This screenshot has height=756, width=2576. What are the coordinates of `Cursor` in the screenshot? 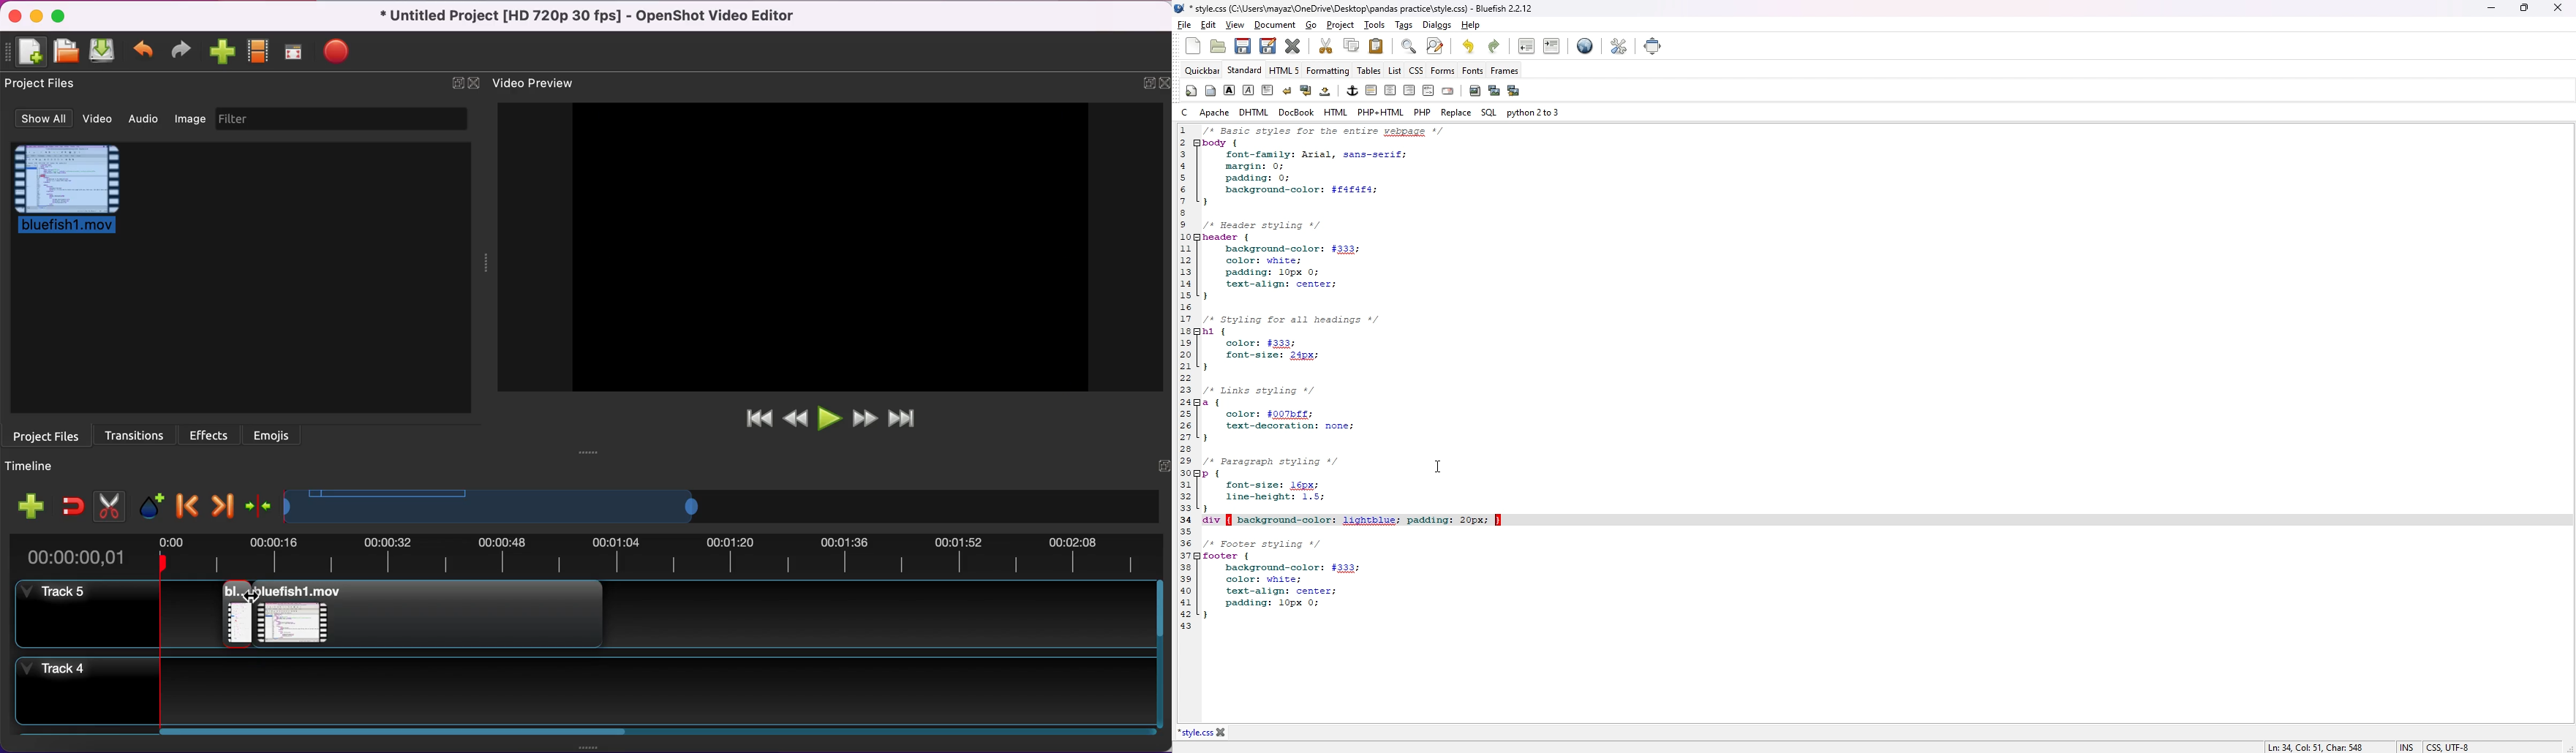 It's located at (254, 599).